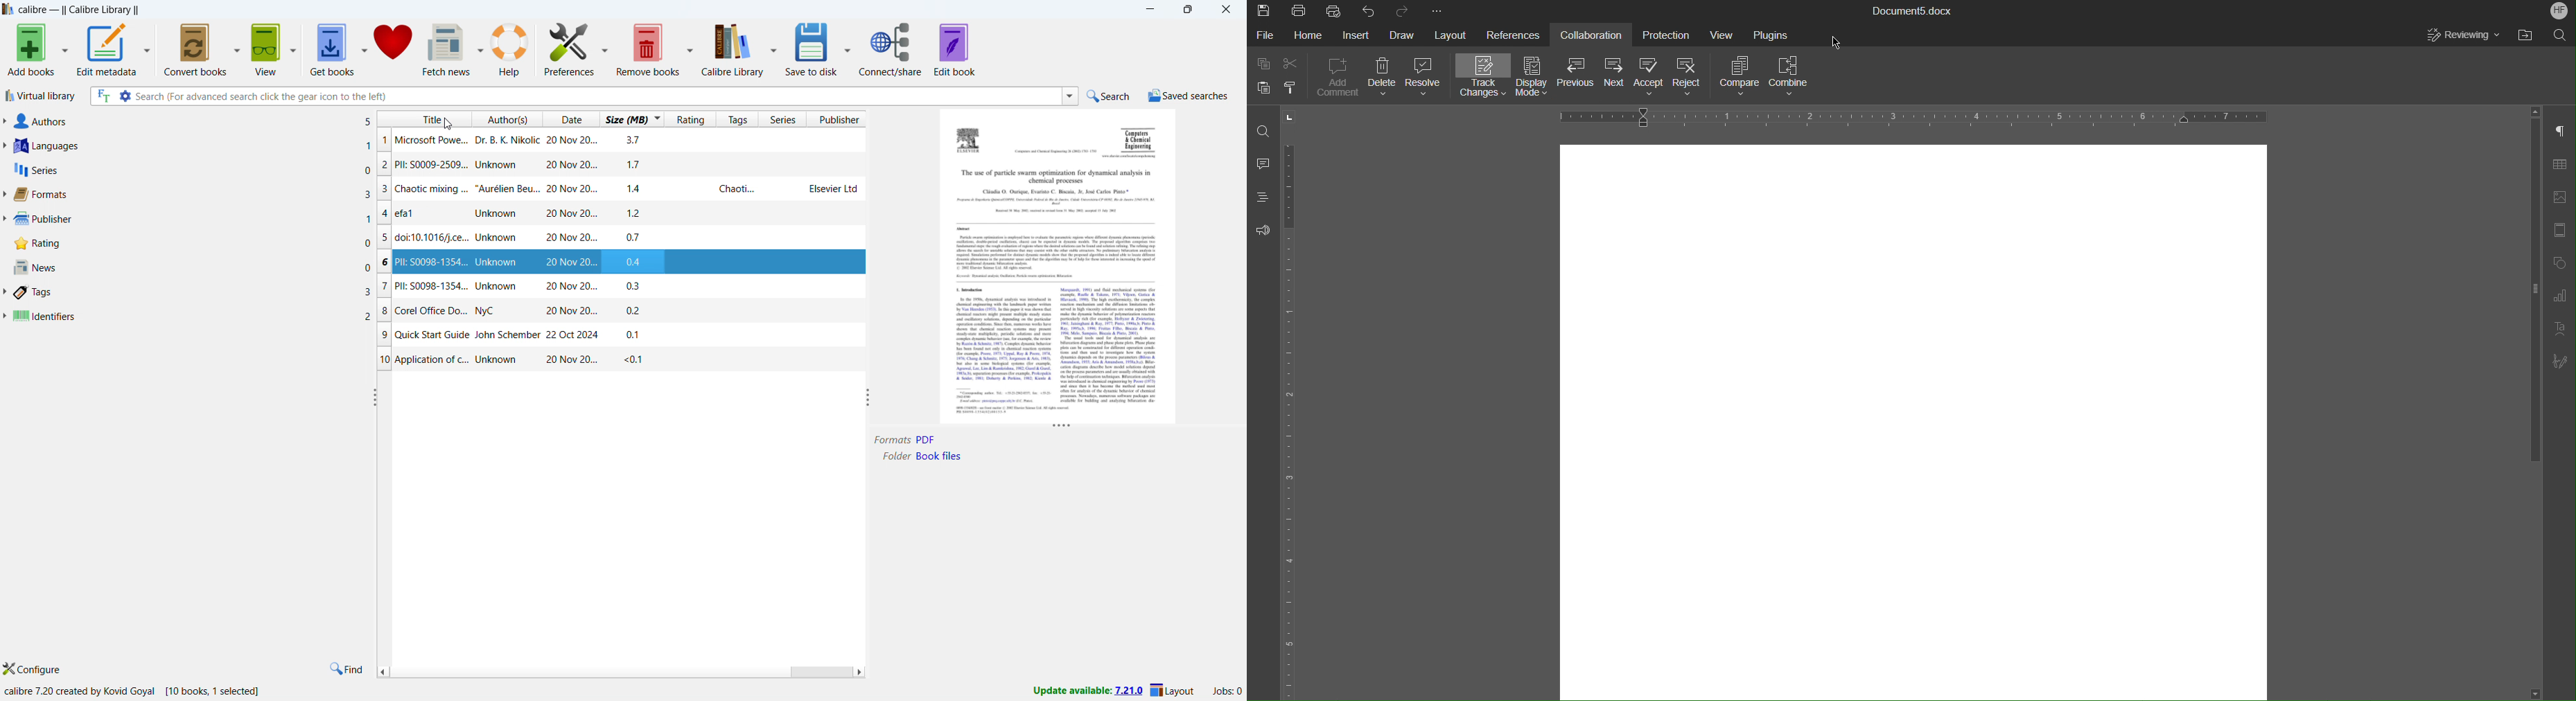 The width and height of the screenshot is (2576, 728). I want to click on 17, so click(638, 166).